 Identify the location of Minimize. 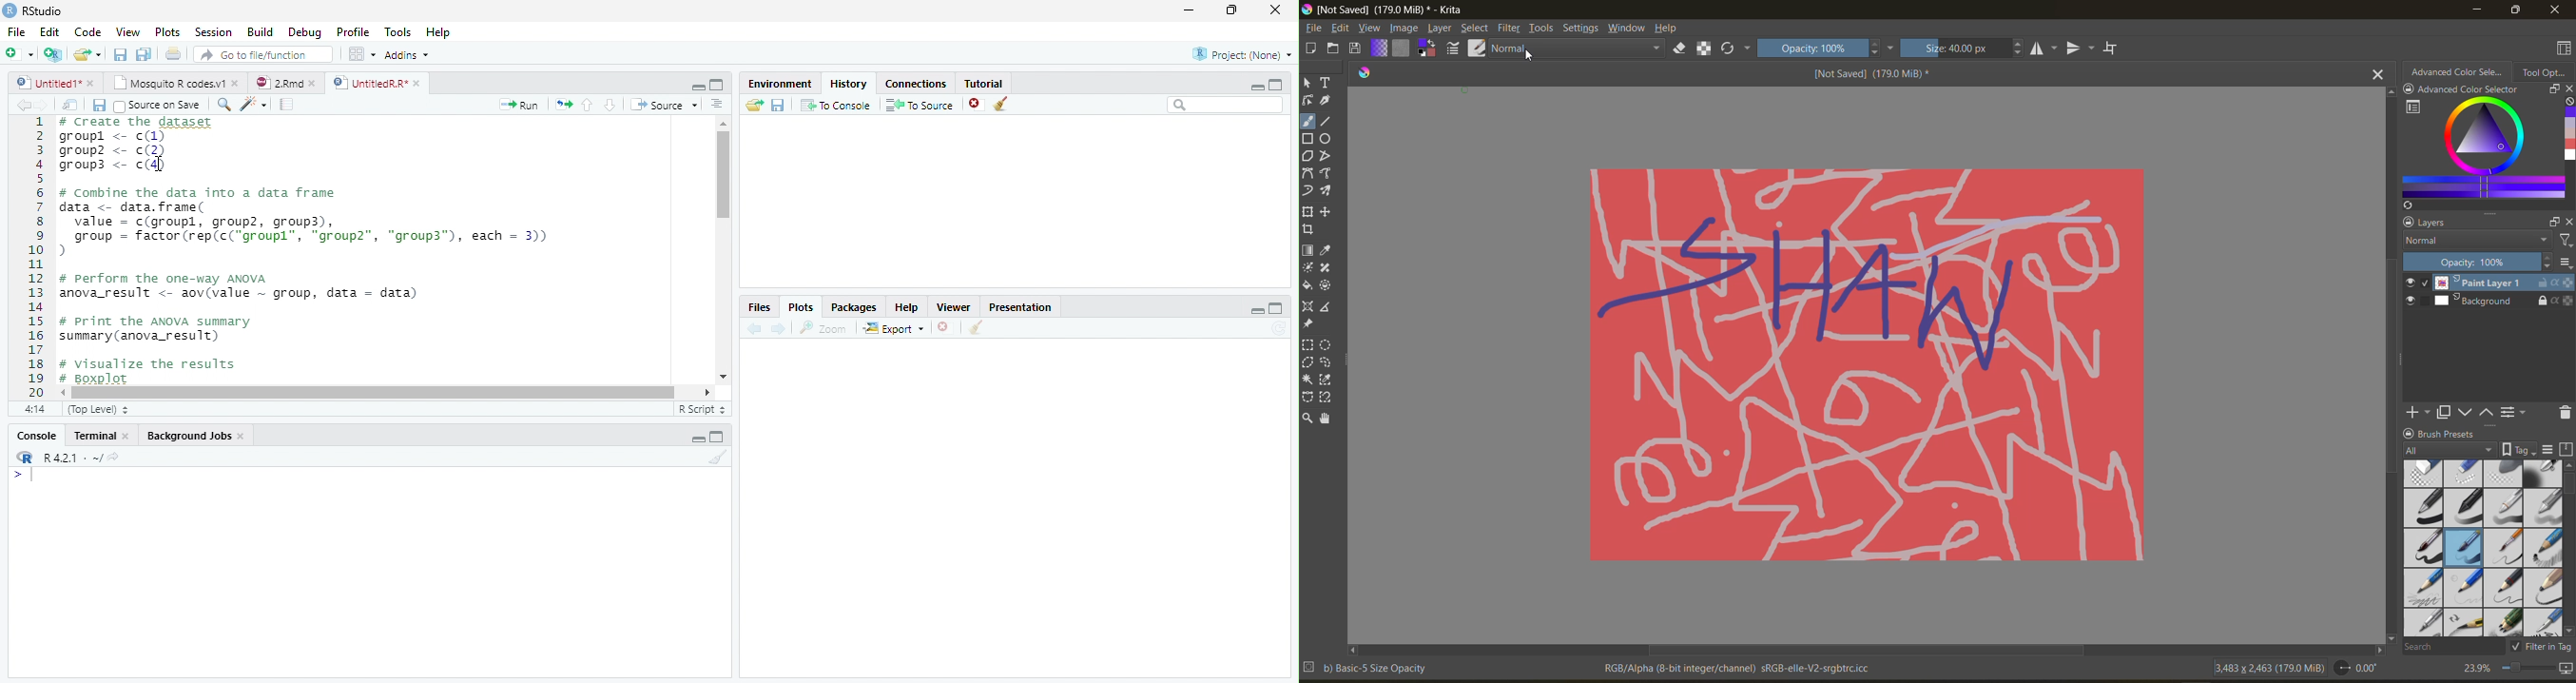
(1190, 11).